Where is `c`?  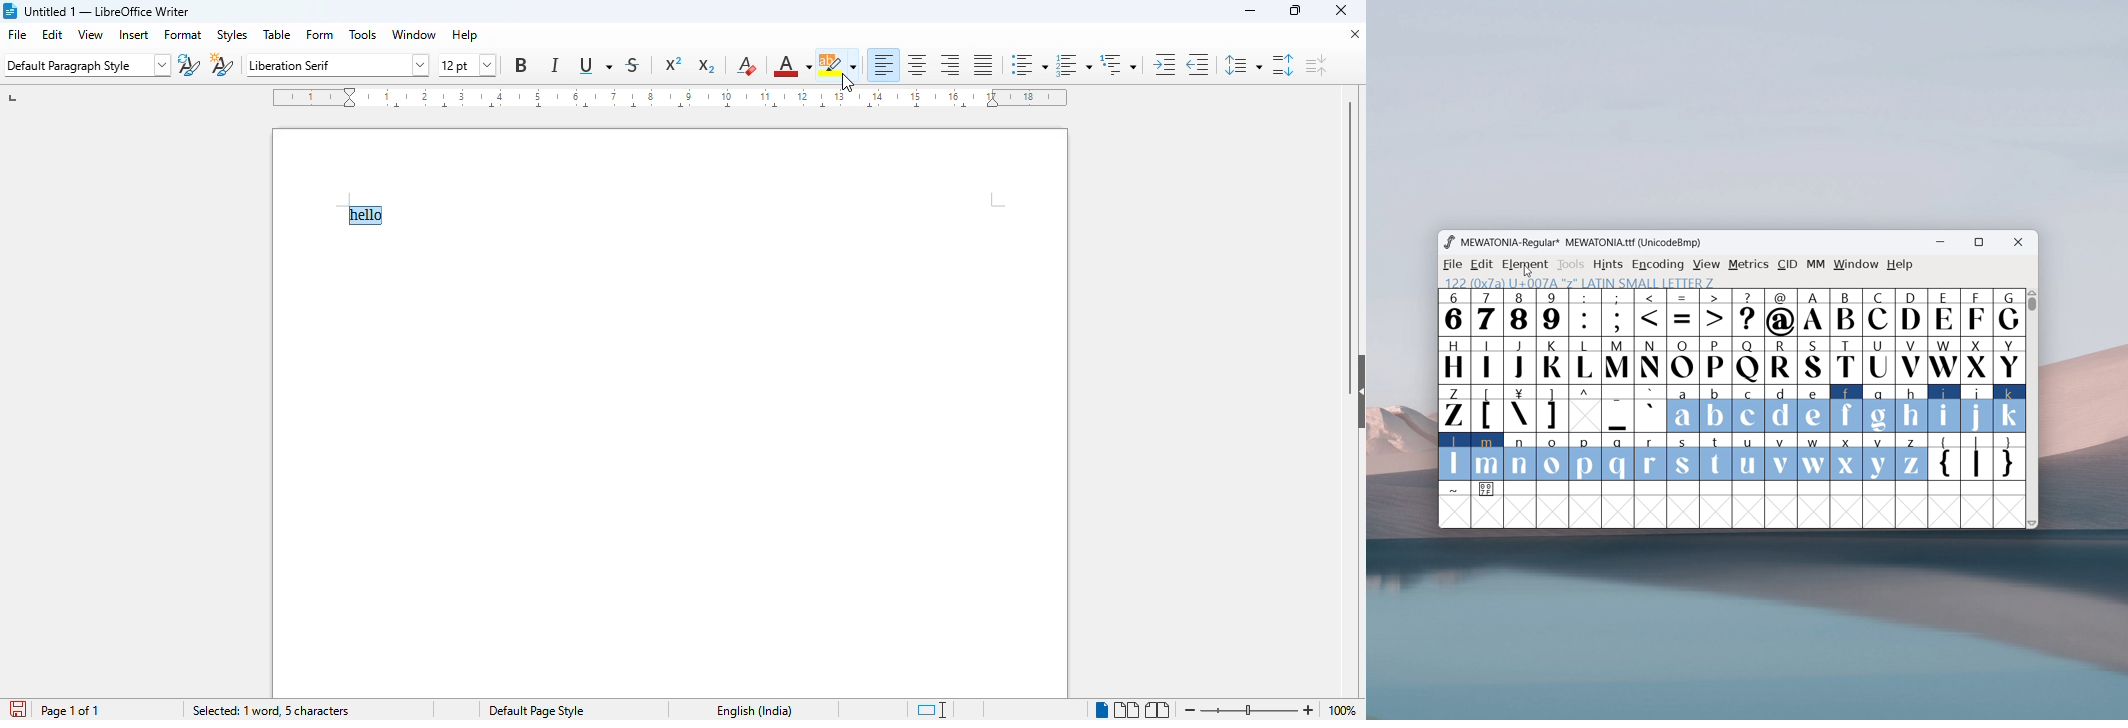 c is located at coordinates (1749, 409).